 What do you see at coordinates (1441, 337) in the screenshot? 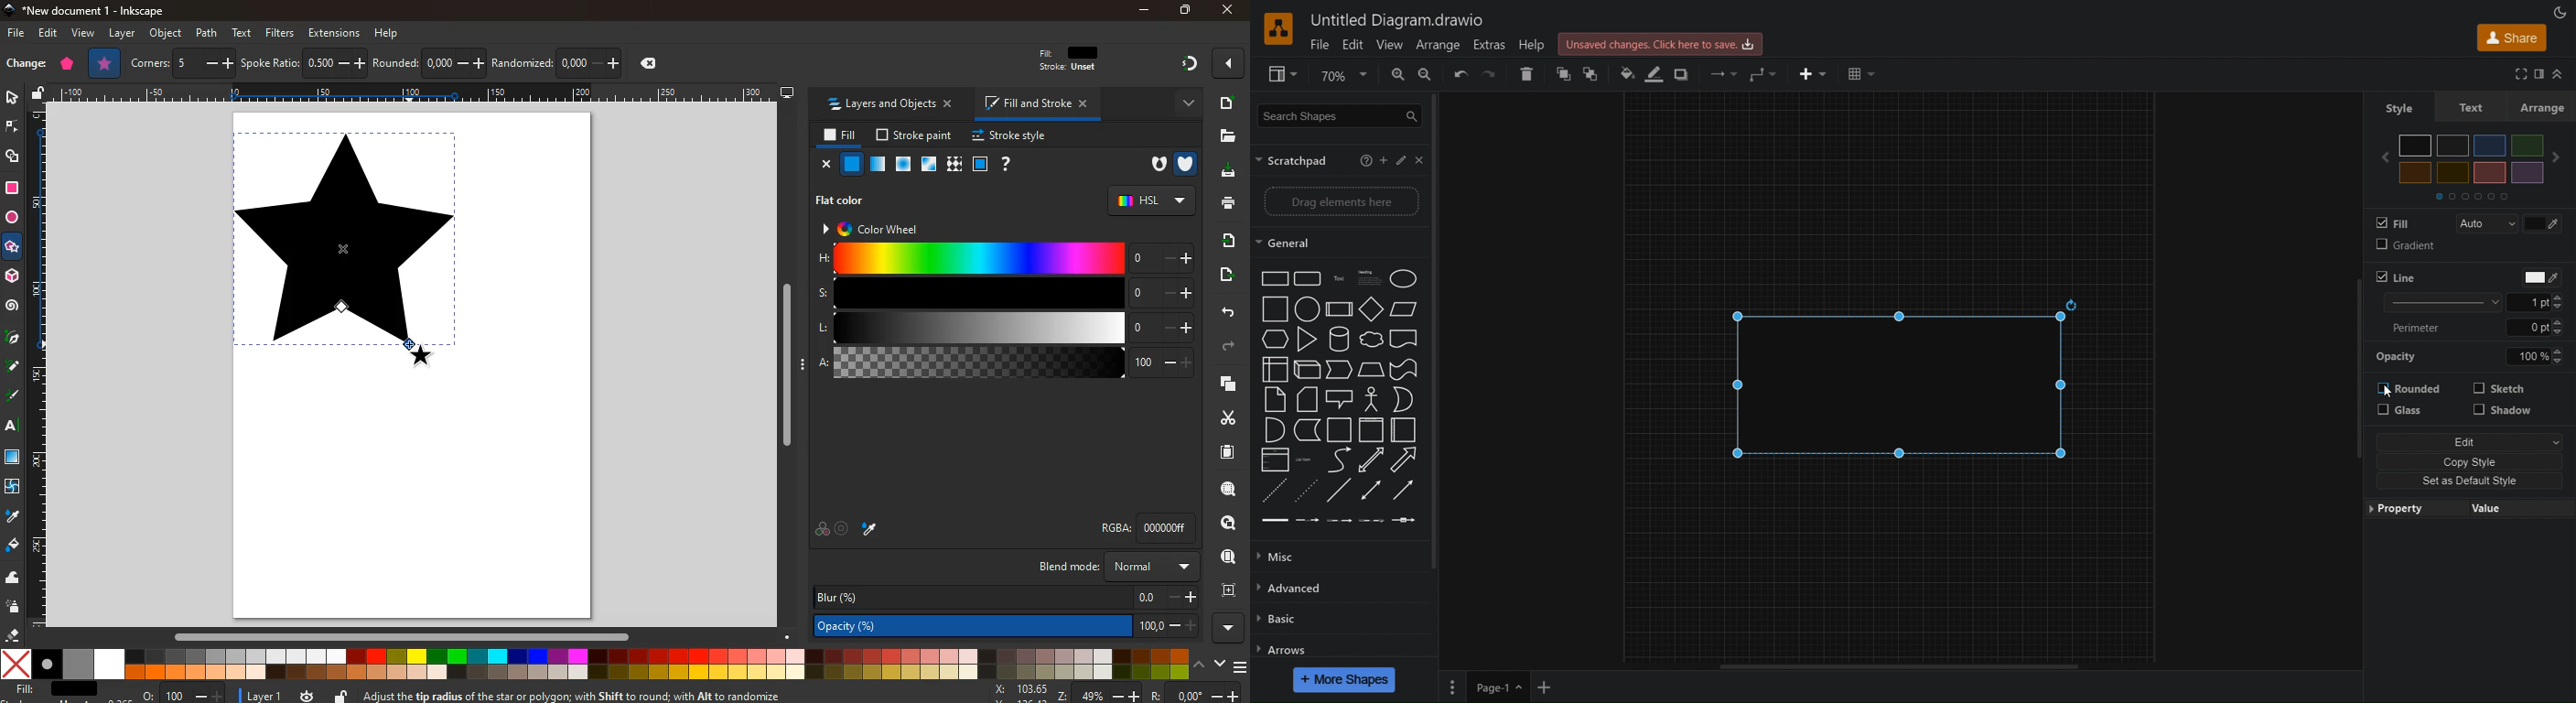
I see `Scrollbar` at bounding box center [1441, 337].